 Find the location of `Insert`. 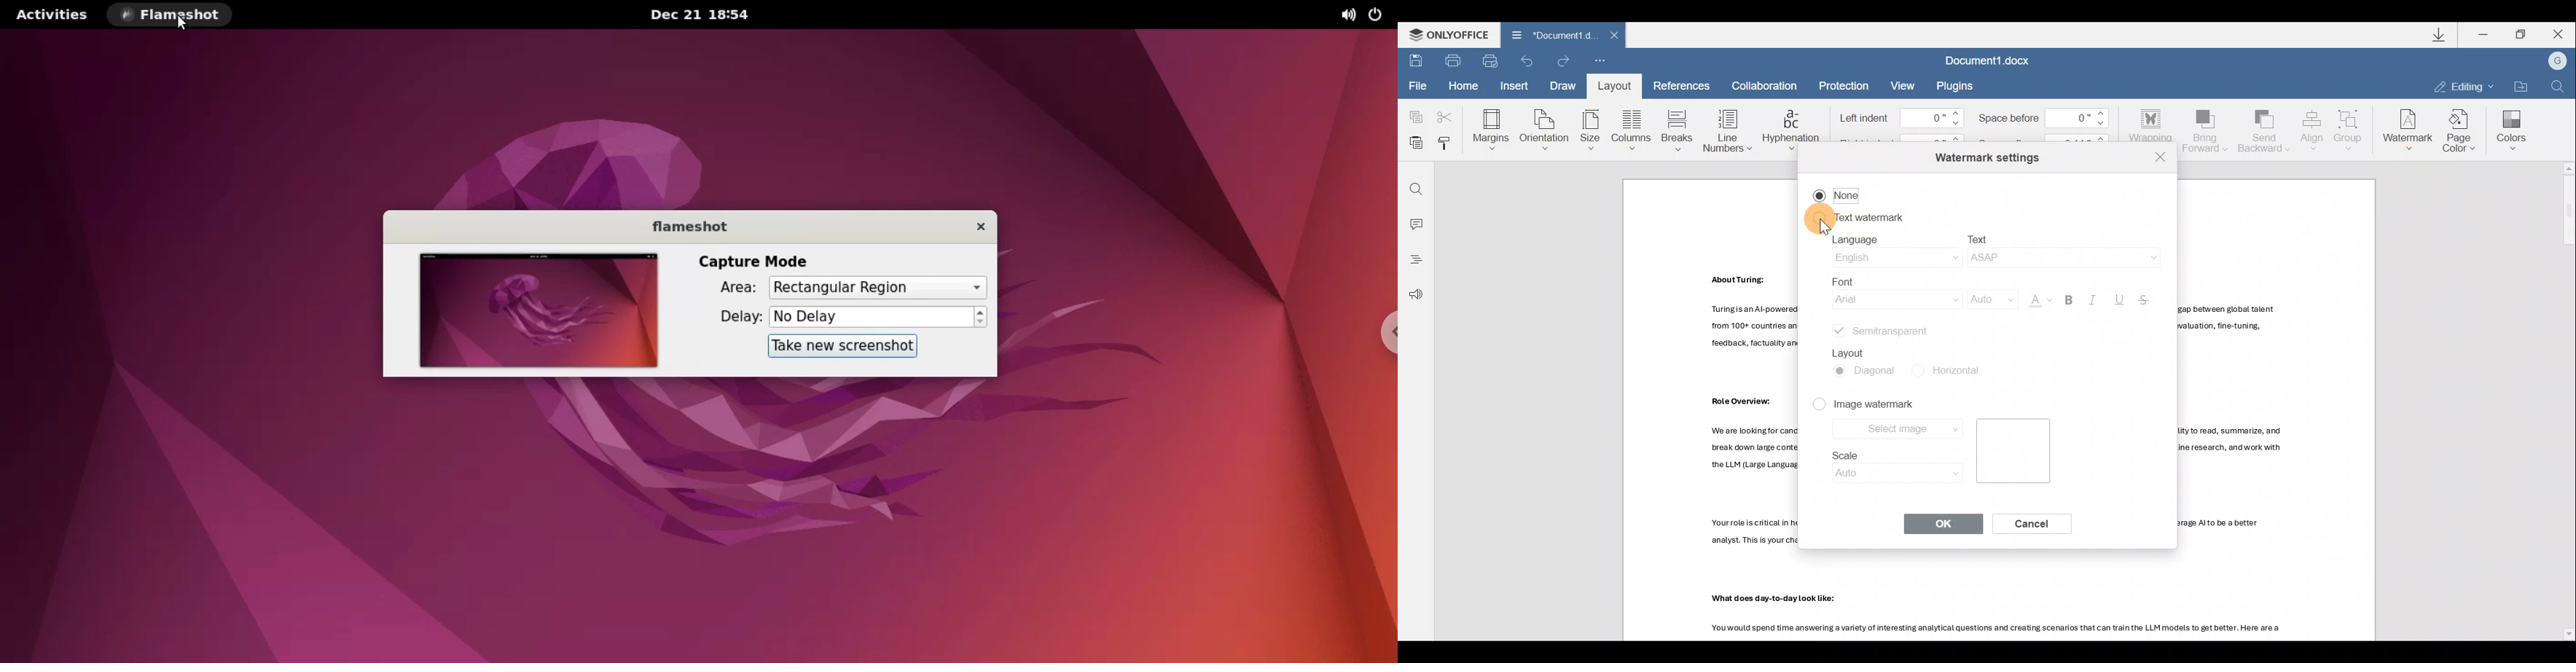

Insert is located at coordinates (1516, 88).